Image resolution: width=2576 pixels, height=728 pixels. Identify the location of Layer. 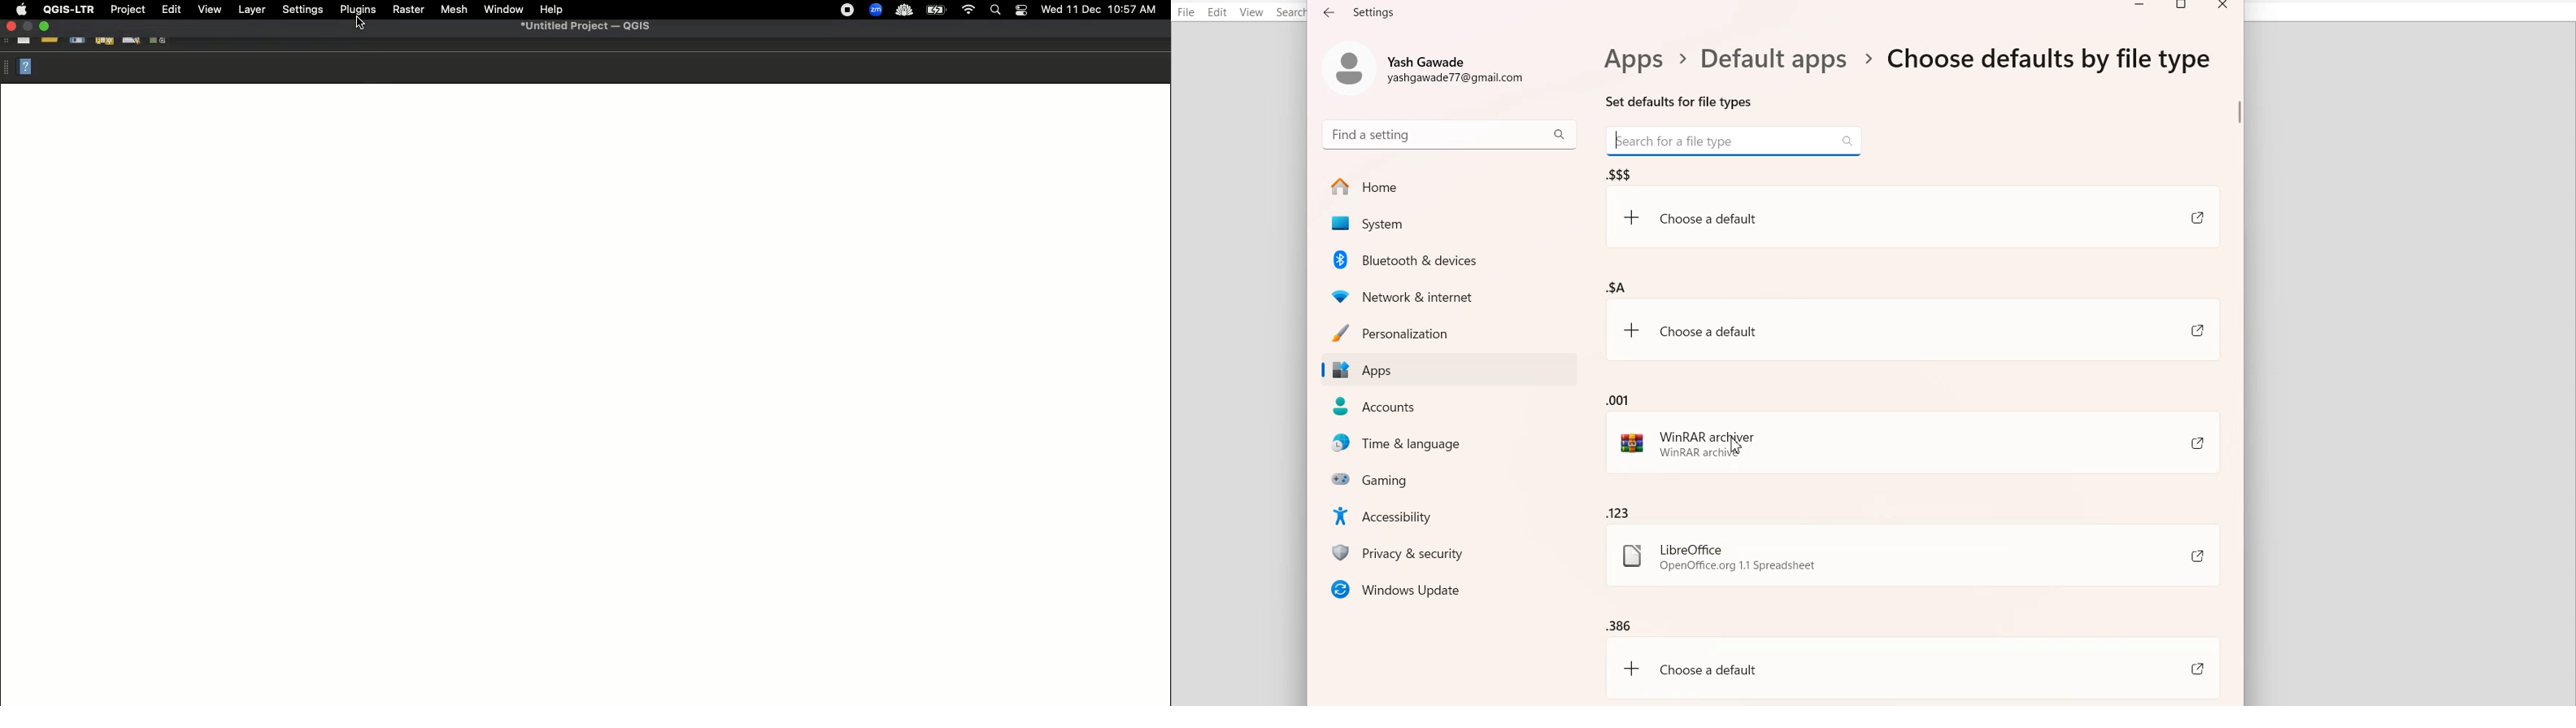
(251, 10).